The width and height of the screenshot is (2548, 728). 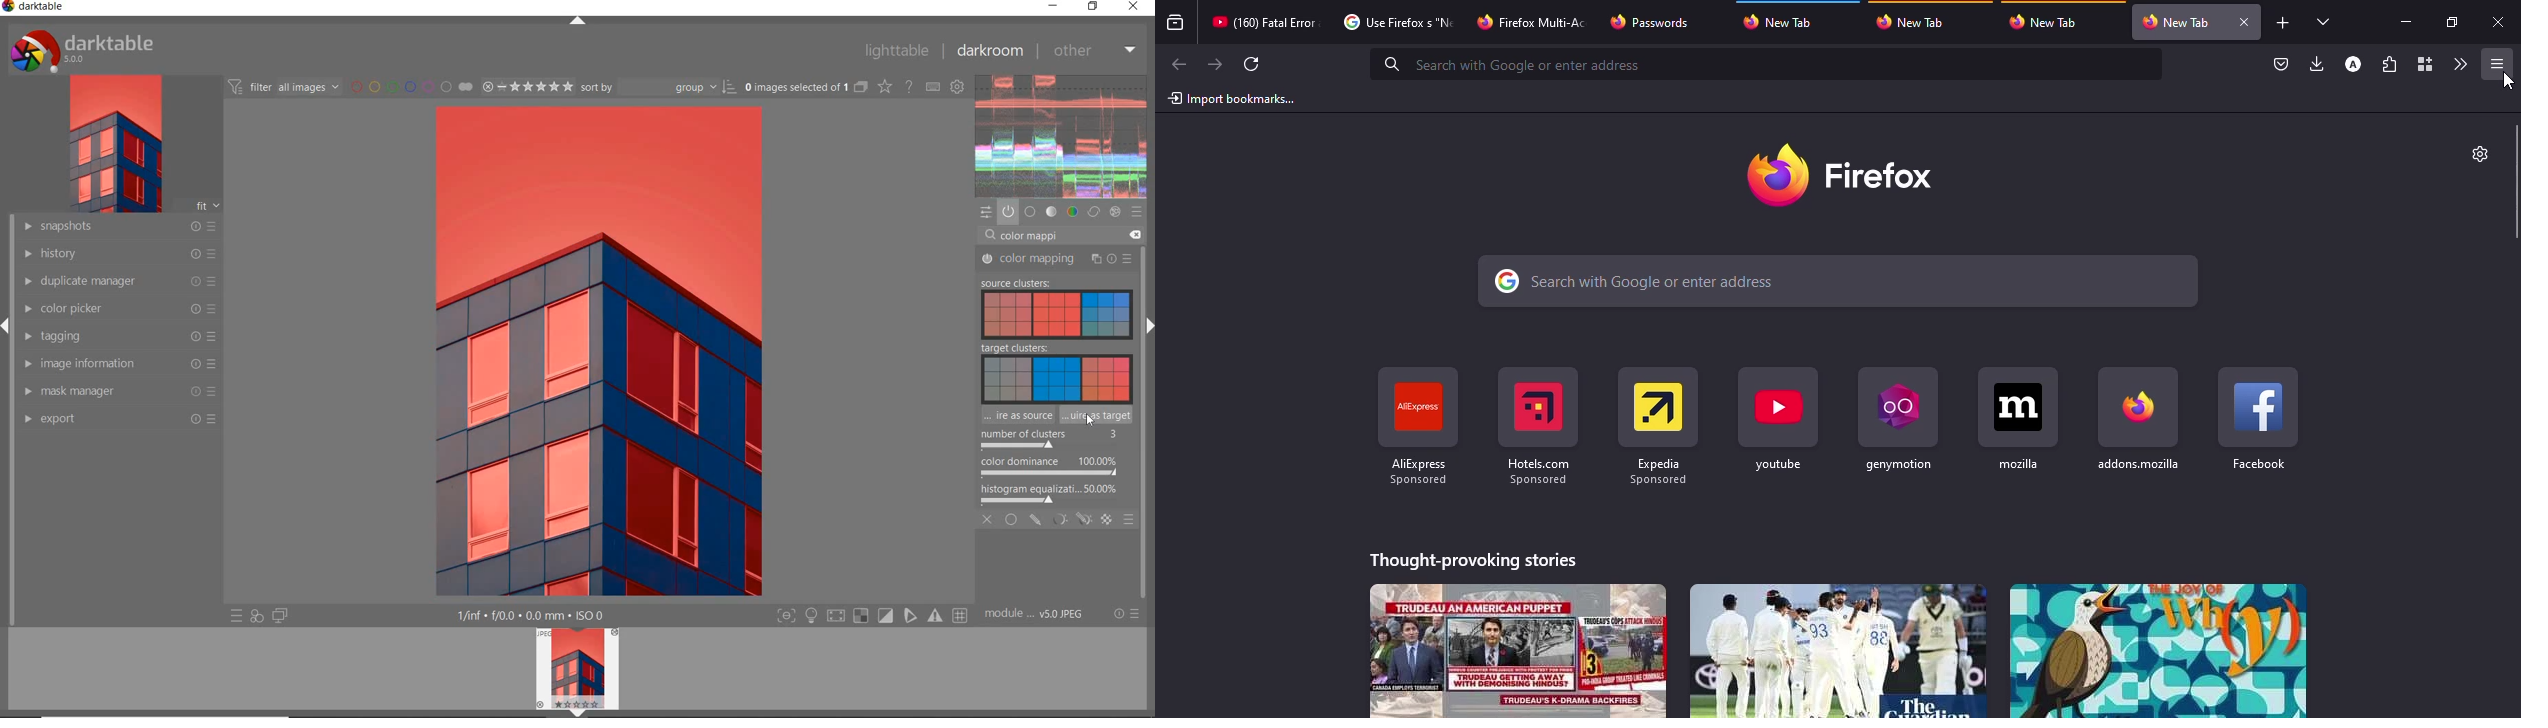 What do you see at coordinates (1064, 234) in the screenshot?
I see `search module` at bounding box center [1064, 234].